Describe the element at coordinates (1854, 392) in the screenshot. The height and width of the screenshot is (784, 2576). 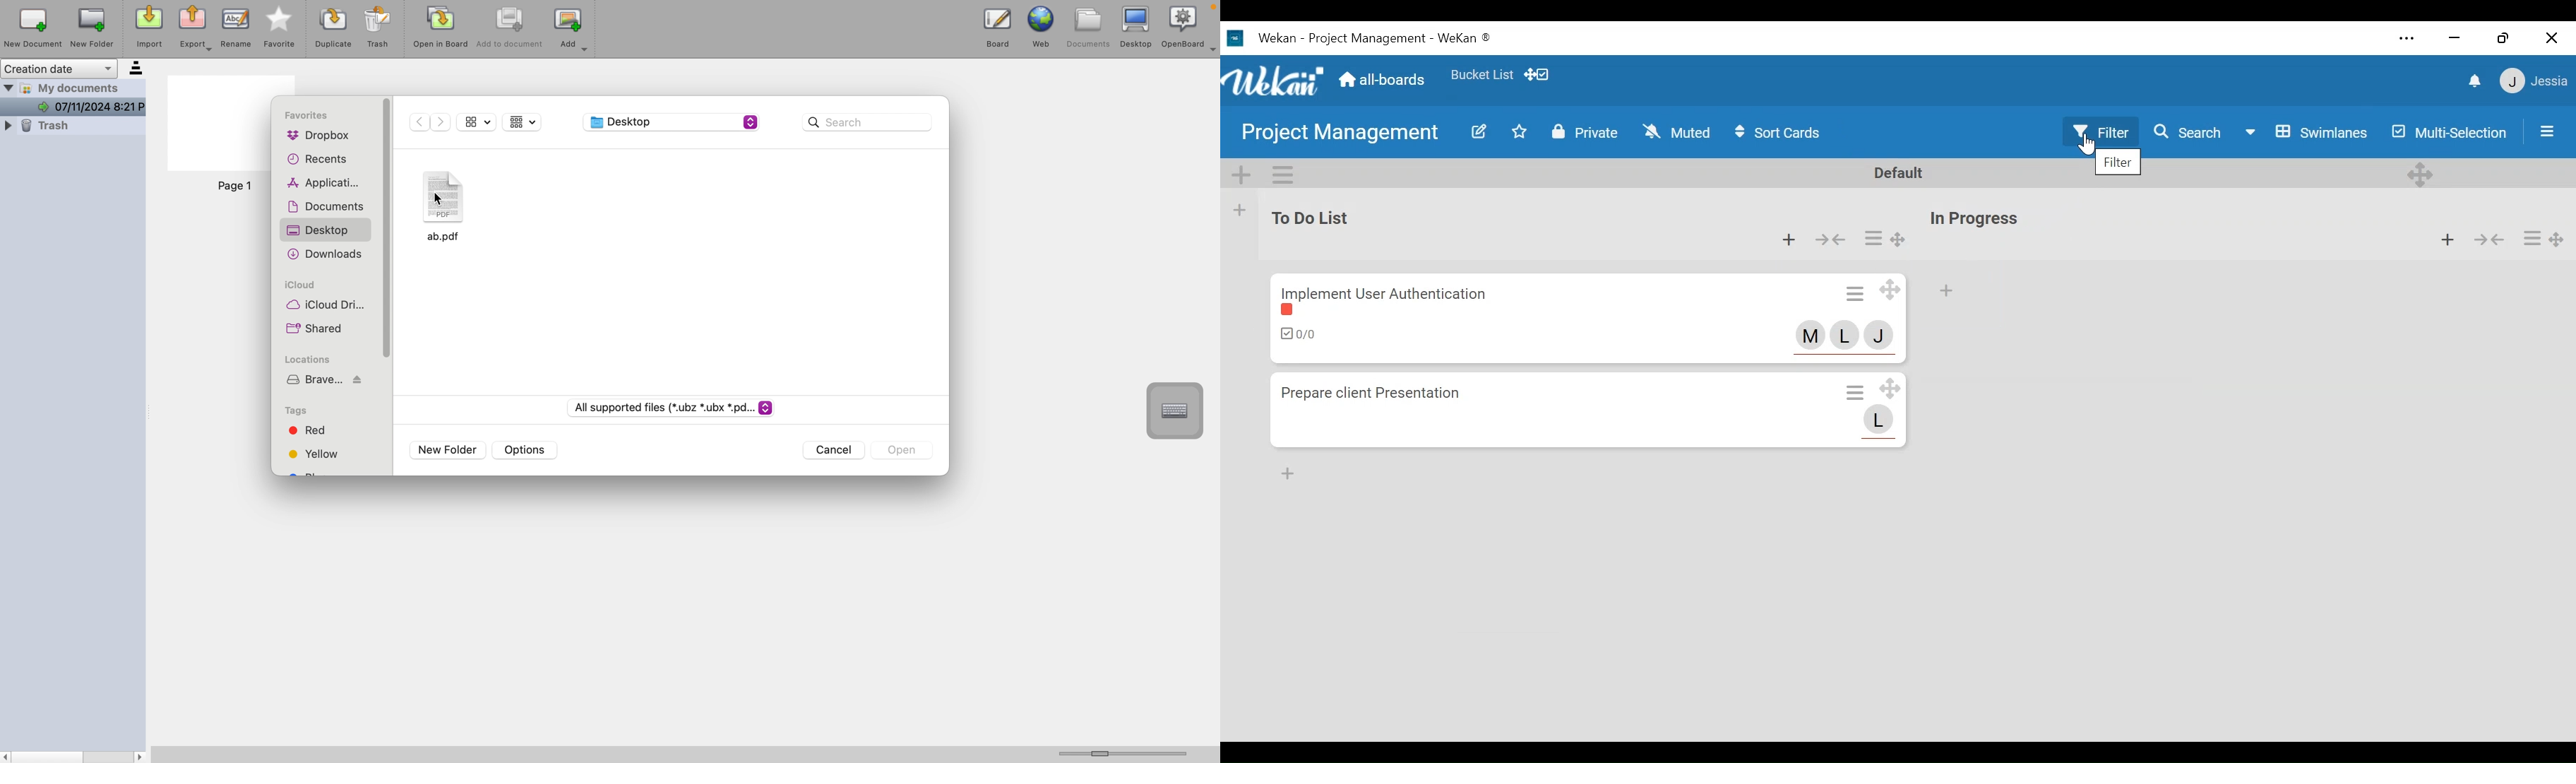
I see `Card actions` at that location.